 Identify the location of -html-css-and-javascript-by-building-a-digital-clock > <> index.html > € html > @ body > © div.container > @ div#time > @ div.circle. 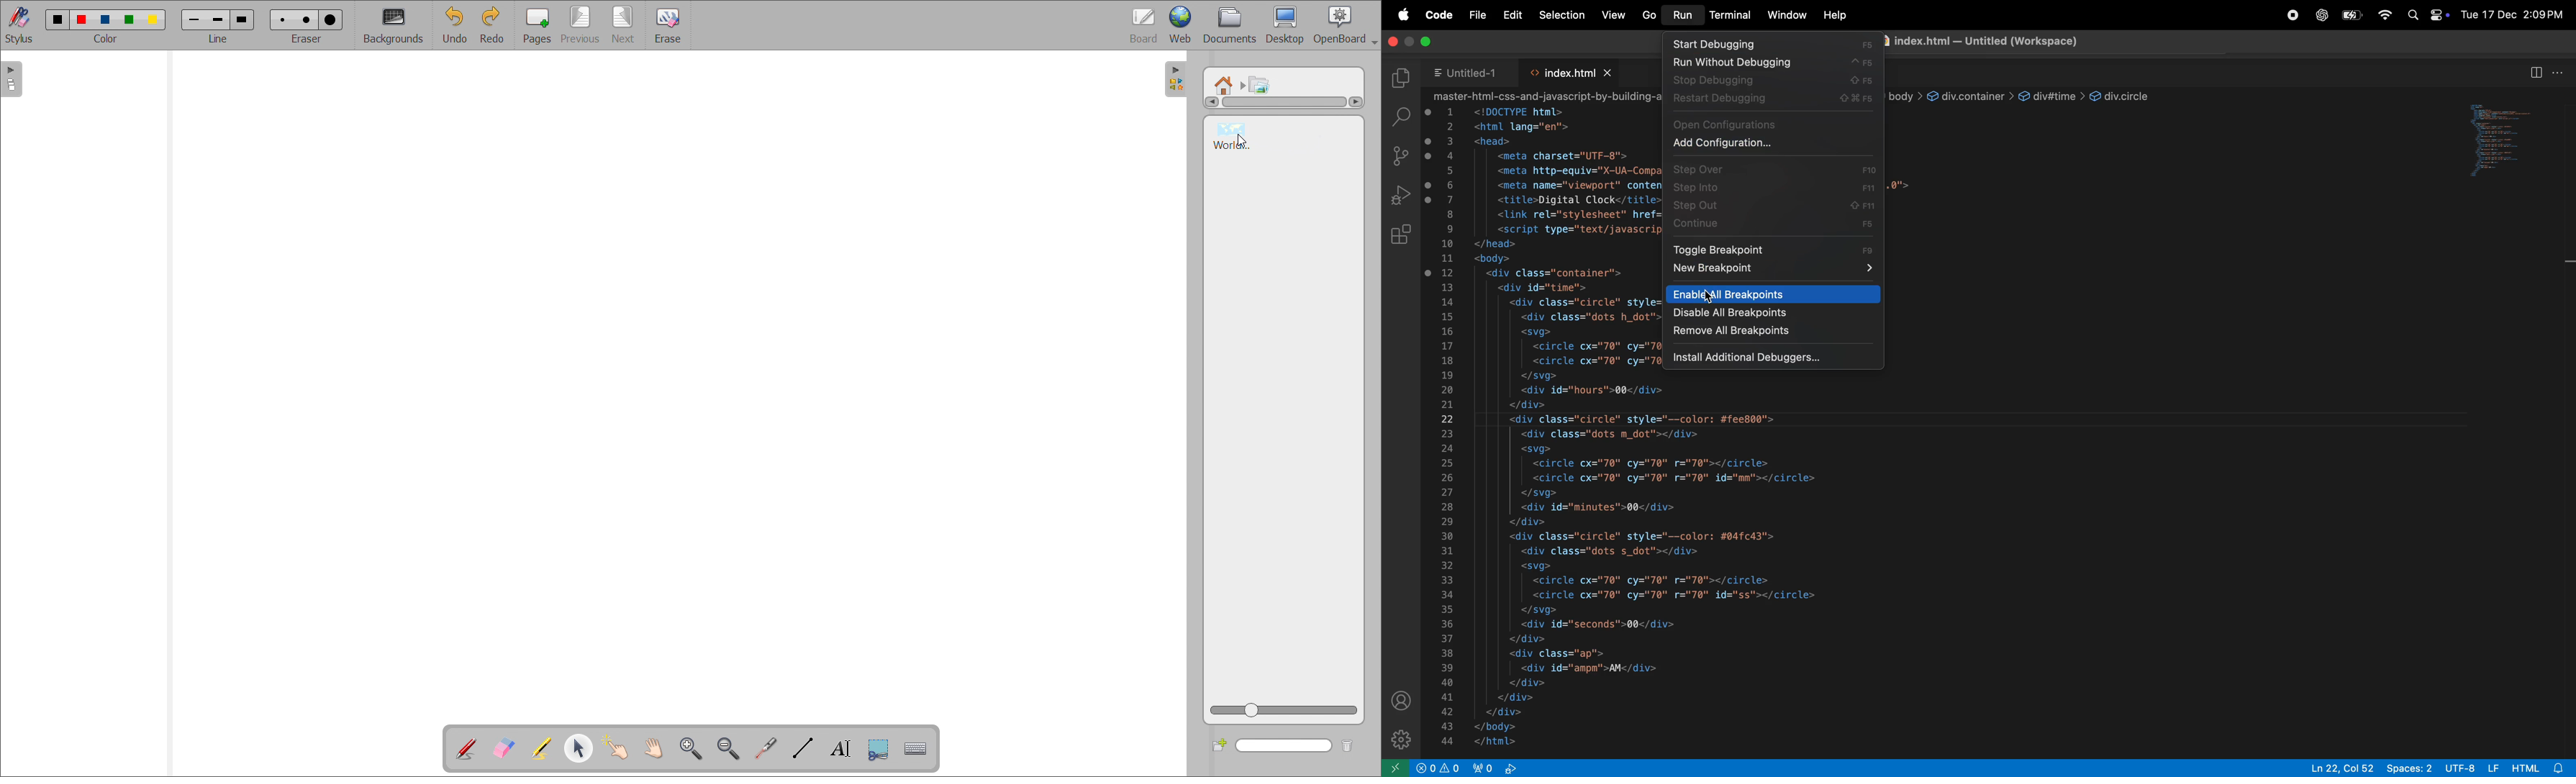
(2023, 95).